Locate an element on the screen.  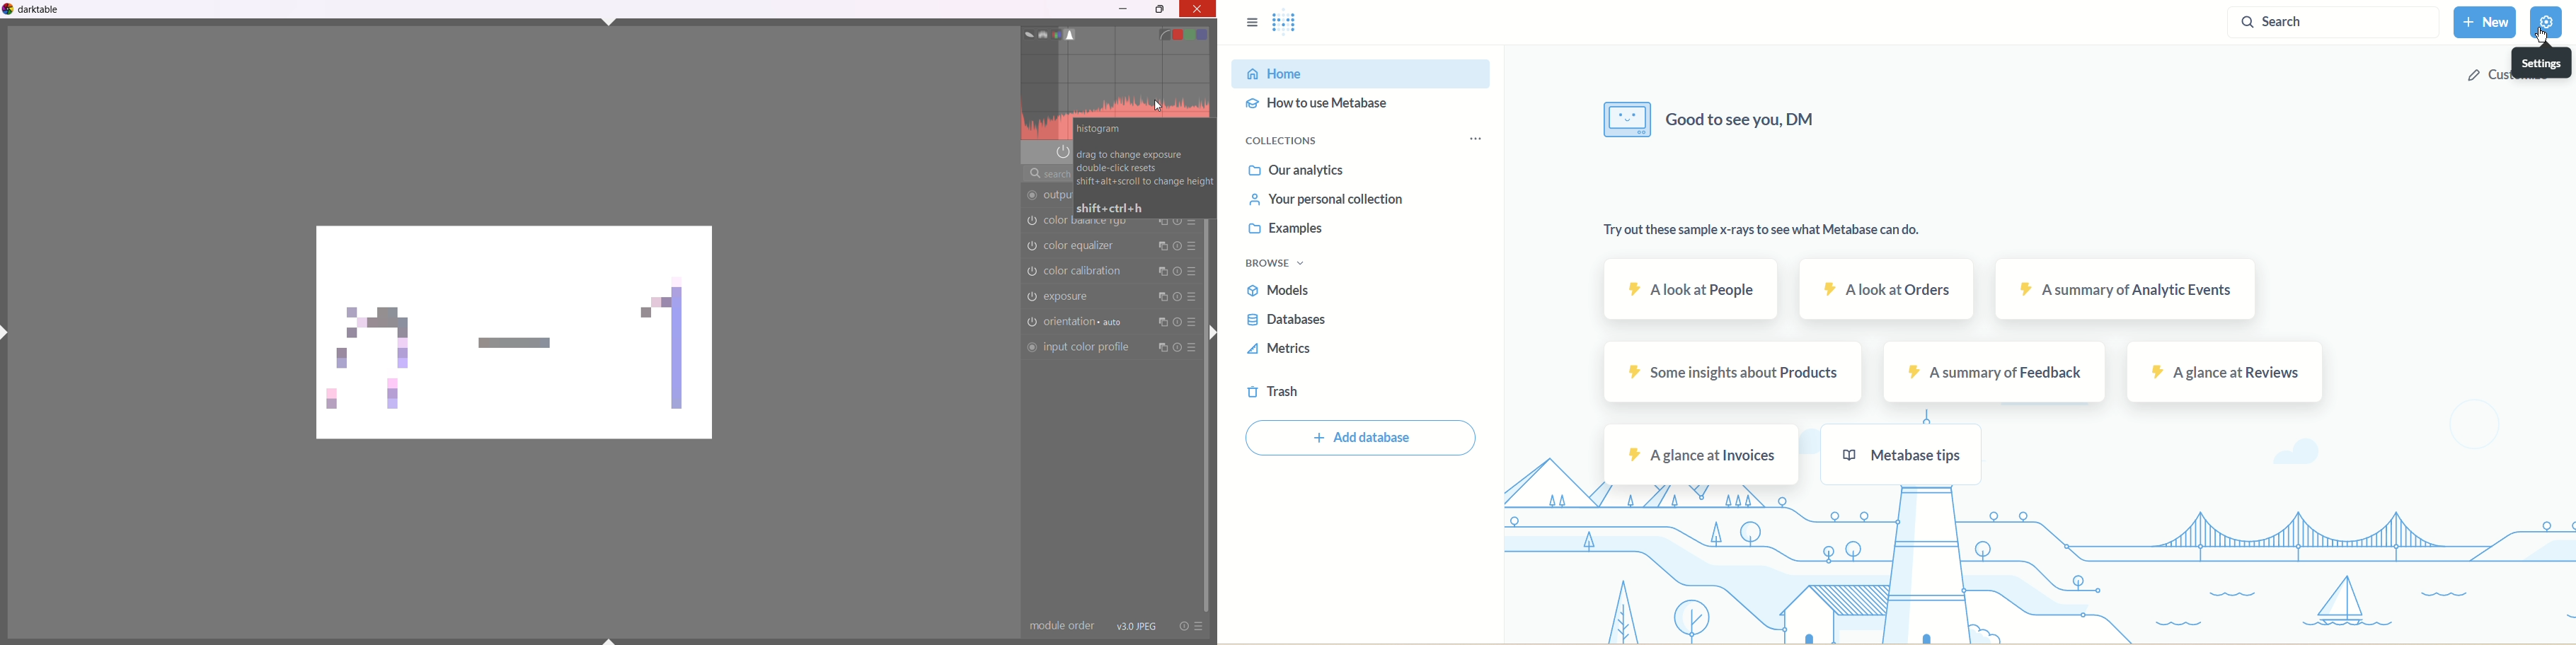
changed color balance is located at coordinates (521, 330).